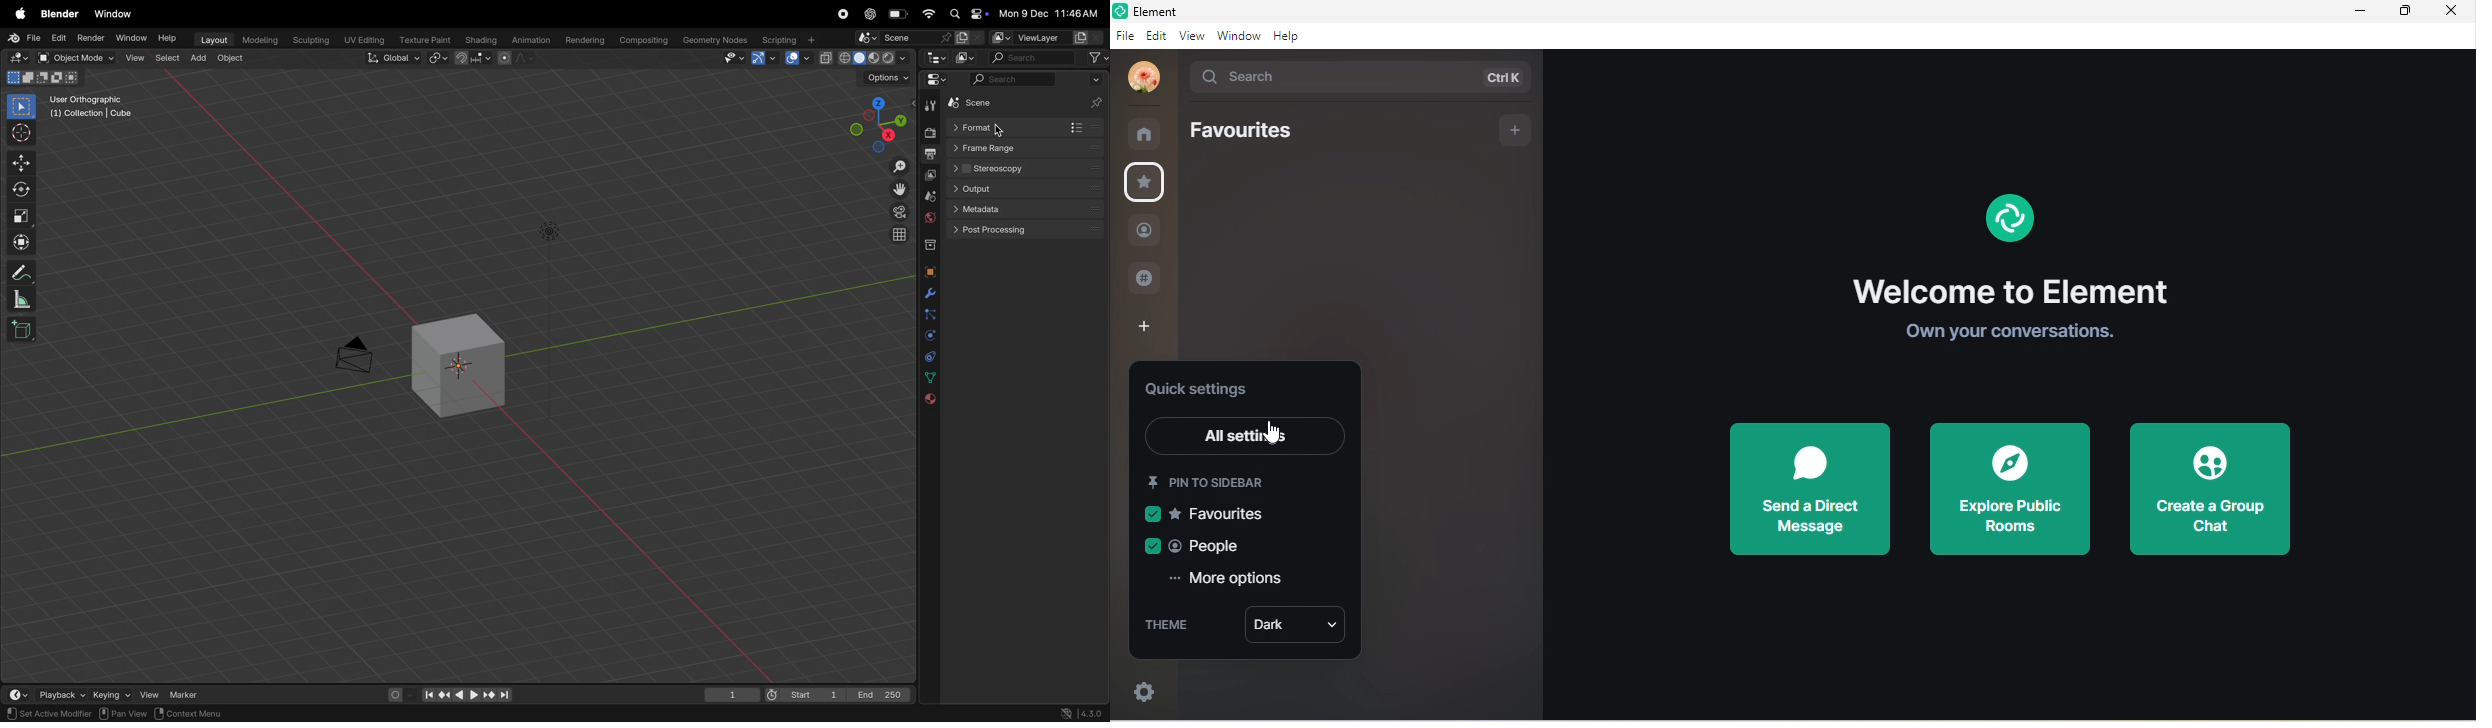  Describe the element at coordinates (551, 231) in the screenshot. I see `light` at that location.